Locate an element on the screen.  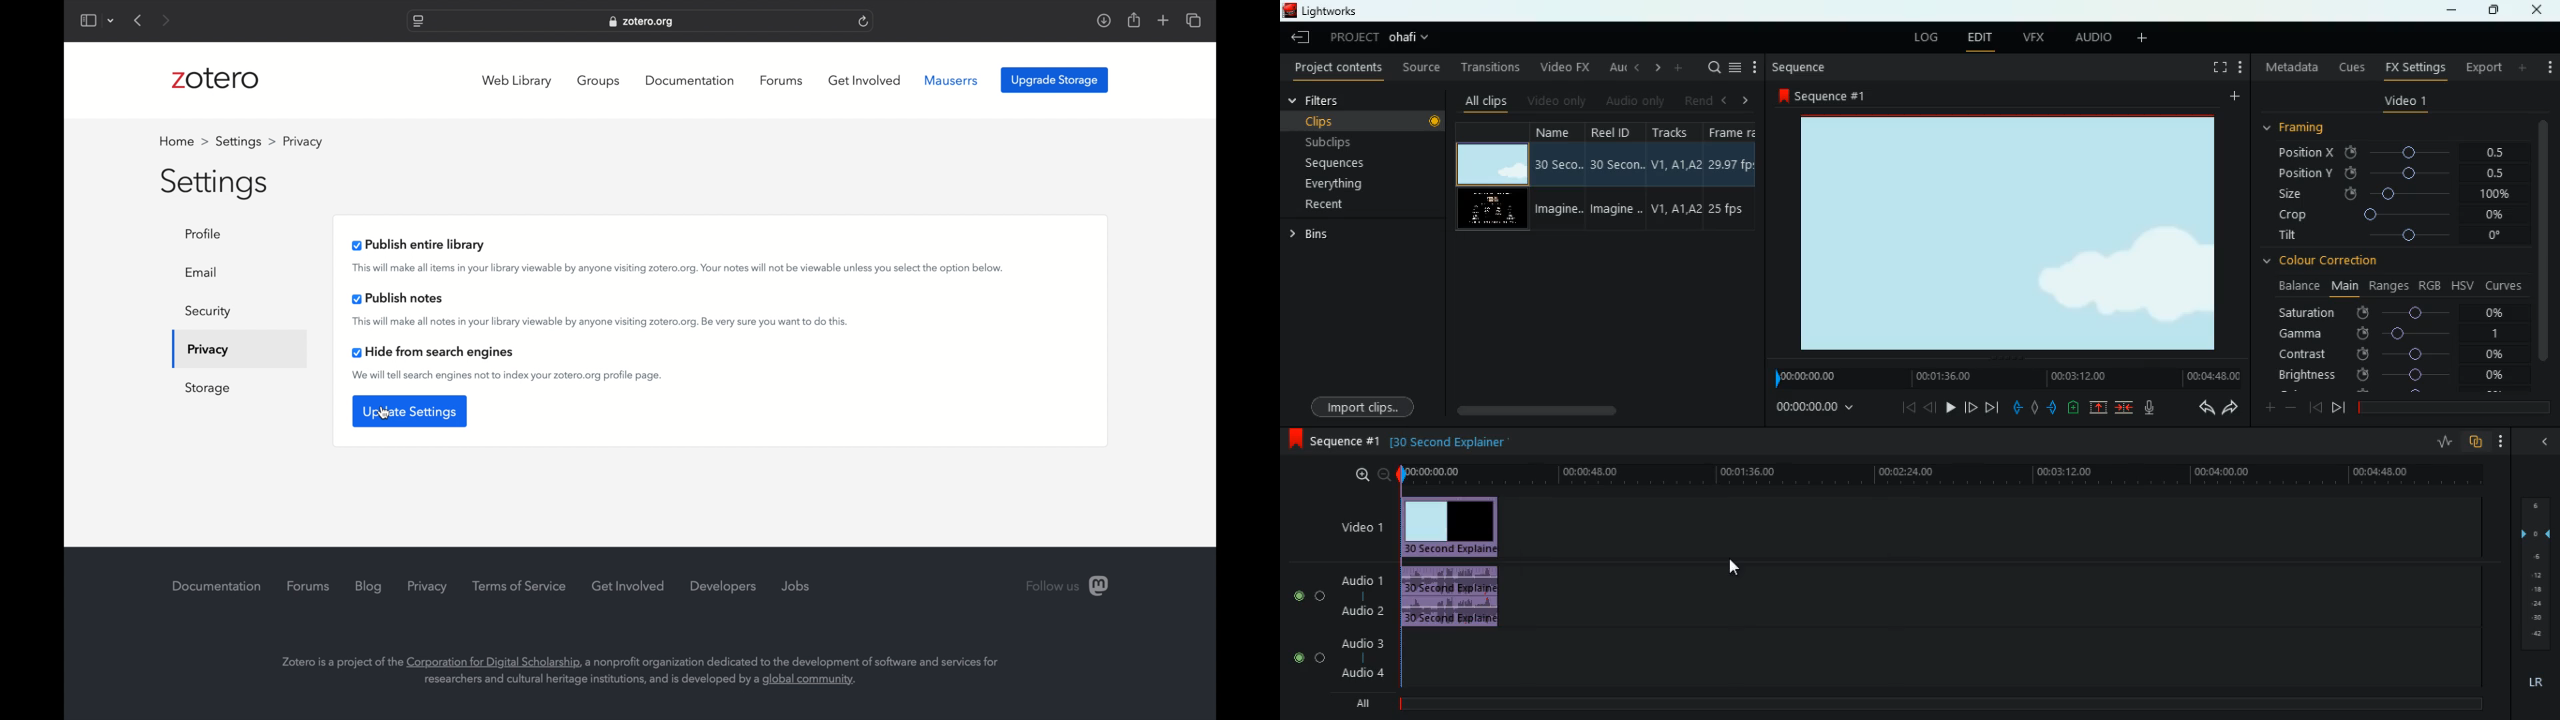
project ohafi is located at coordinates (1380, 38).